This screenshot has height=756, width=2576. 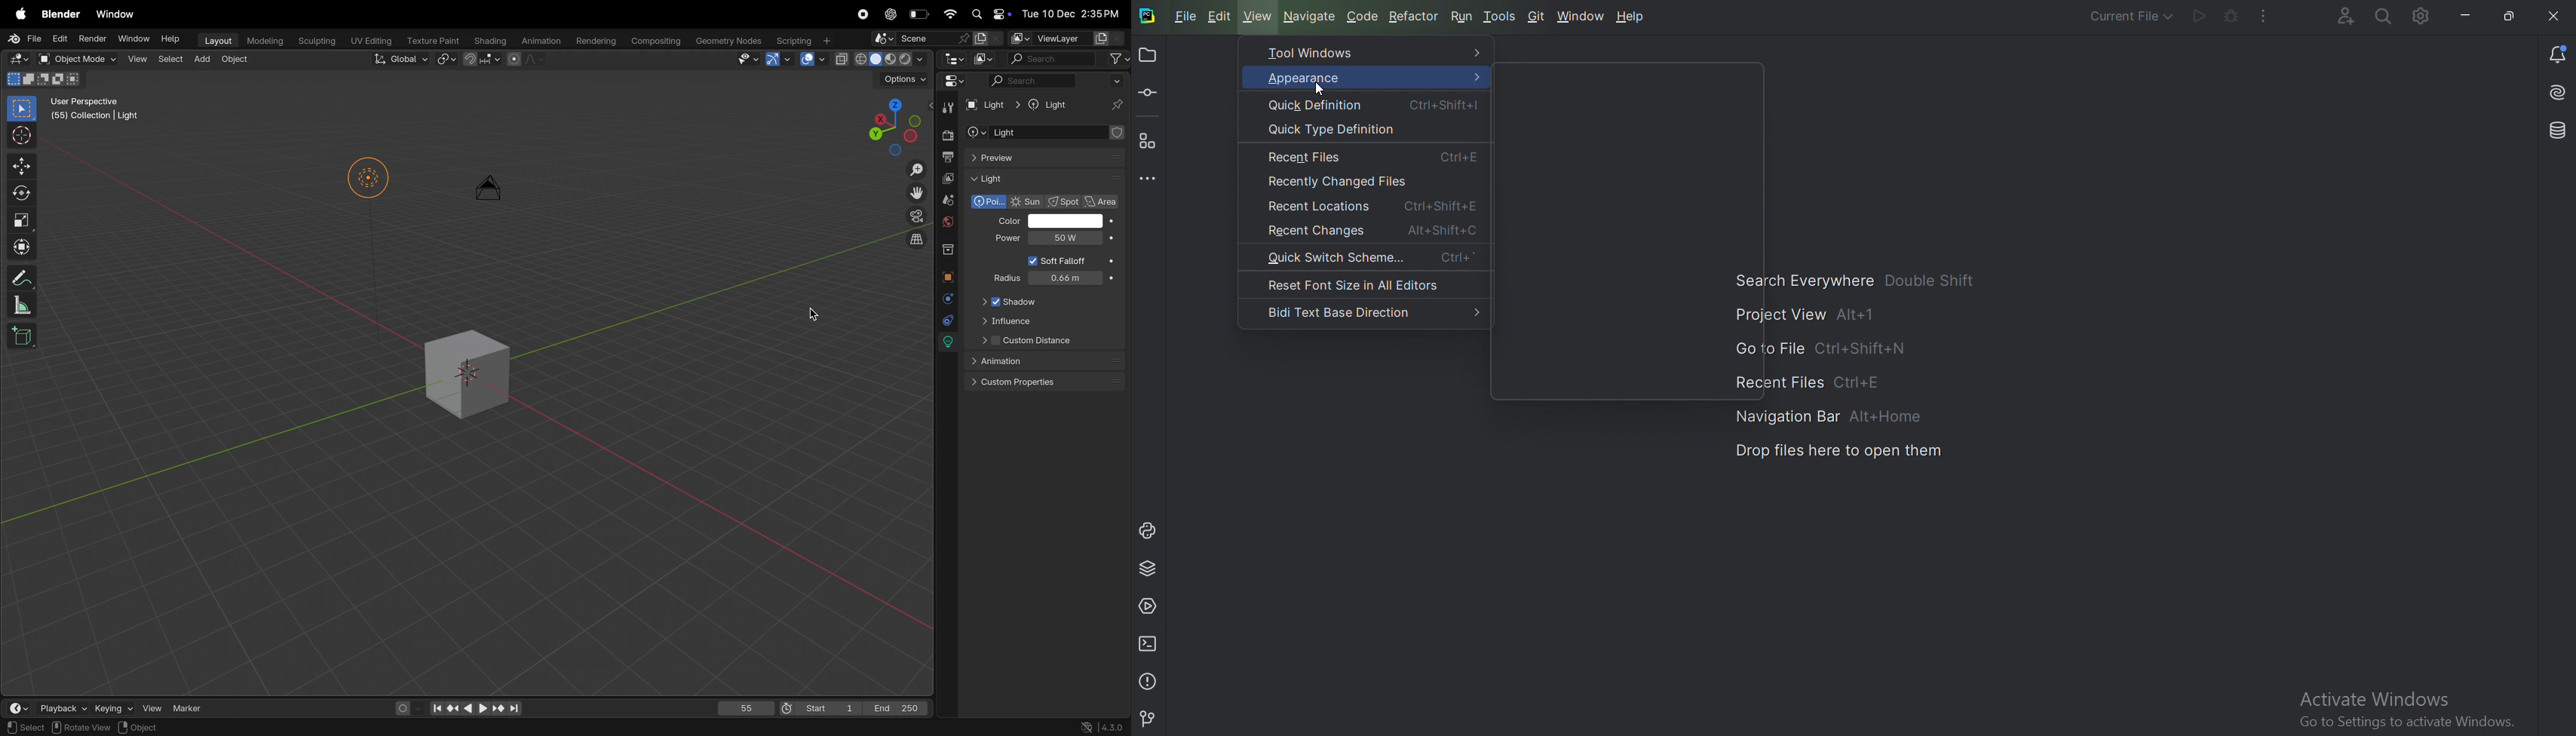 What do you see at coordinates (1046, 362) in the screenshot?
I see `animation` at bounding box center [1046, 362].